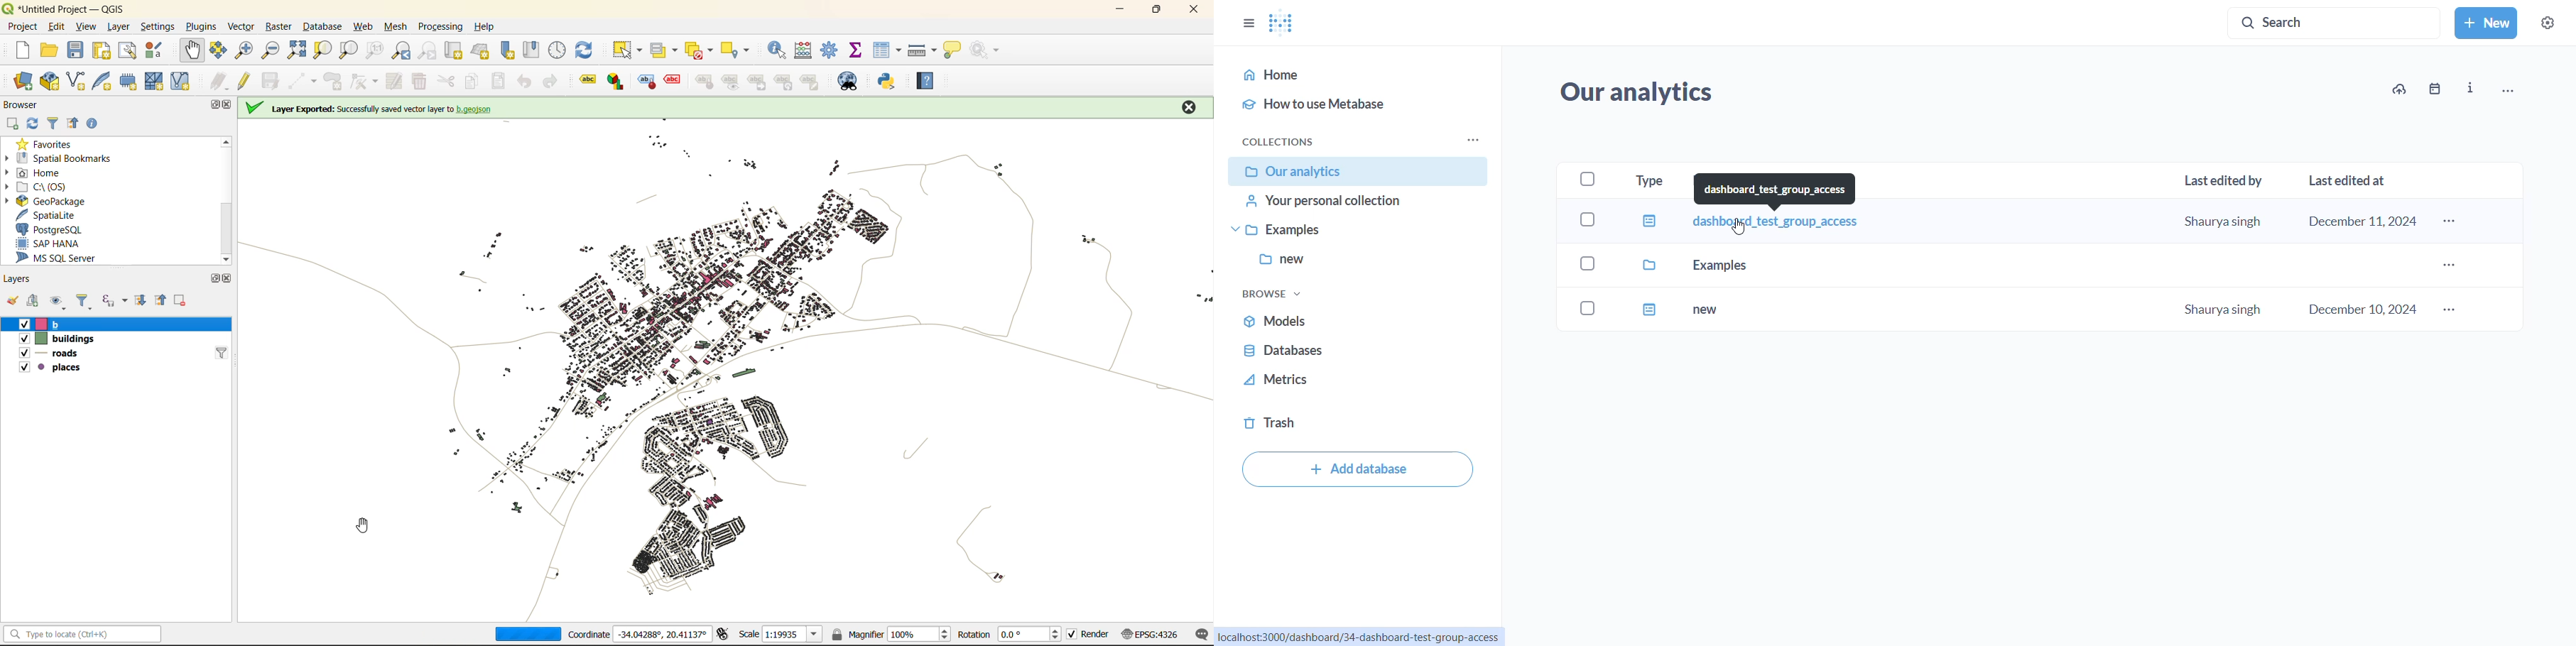  I want to click on deselect value, so click(702, 51).